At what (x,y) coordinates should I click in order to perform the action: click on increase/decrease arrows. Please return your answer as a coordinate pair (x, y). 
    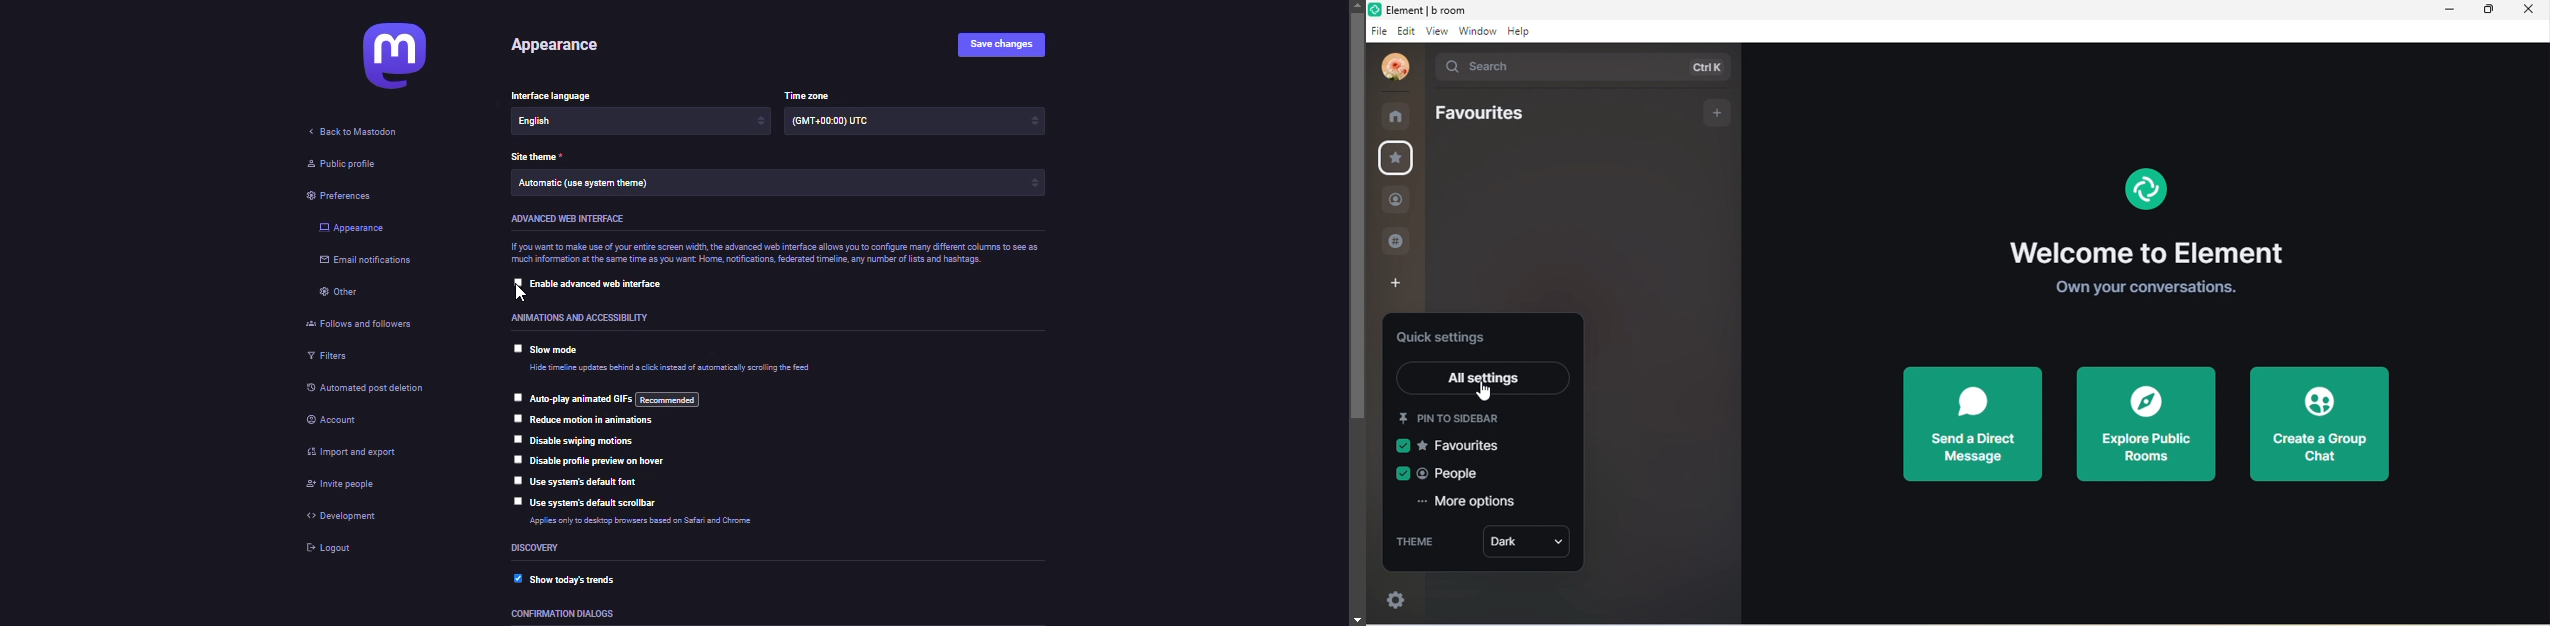
    Looking at the image, I should click on (1033, 120).